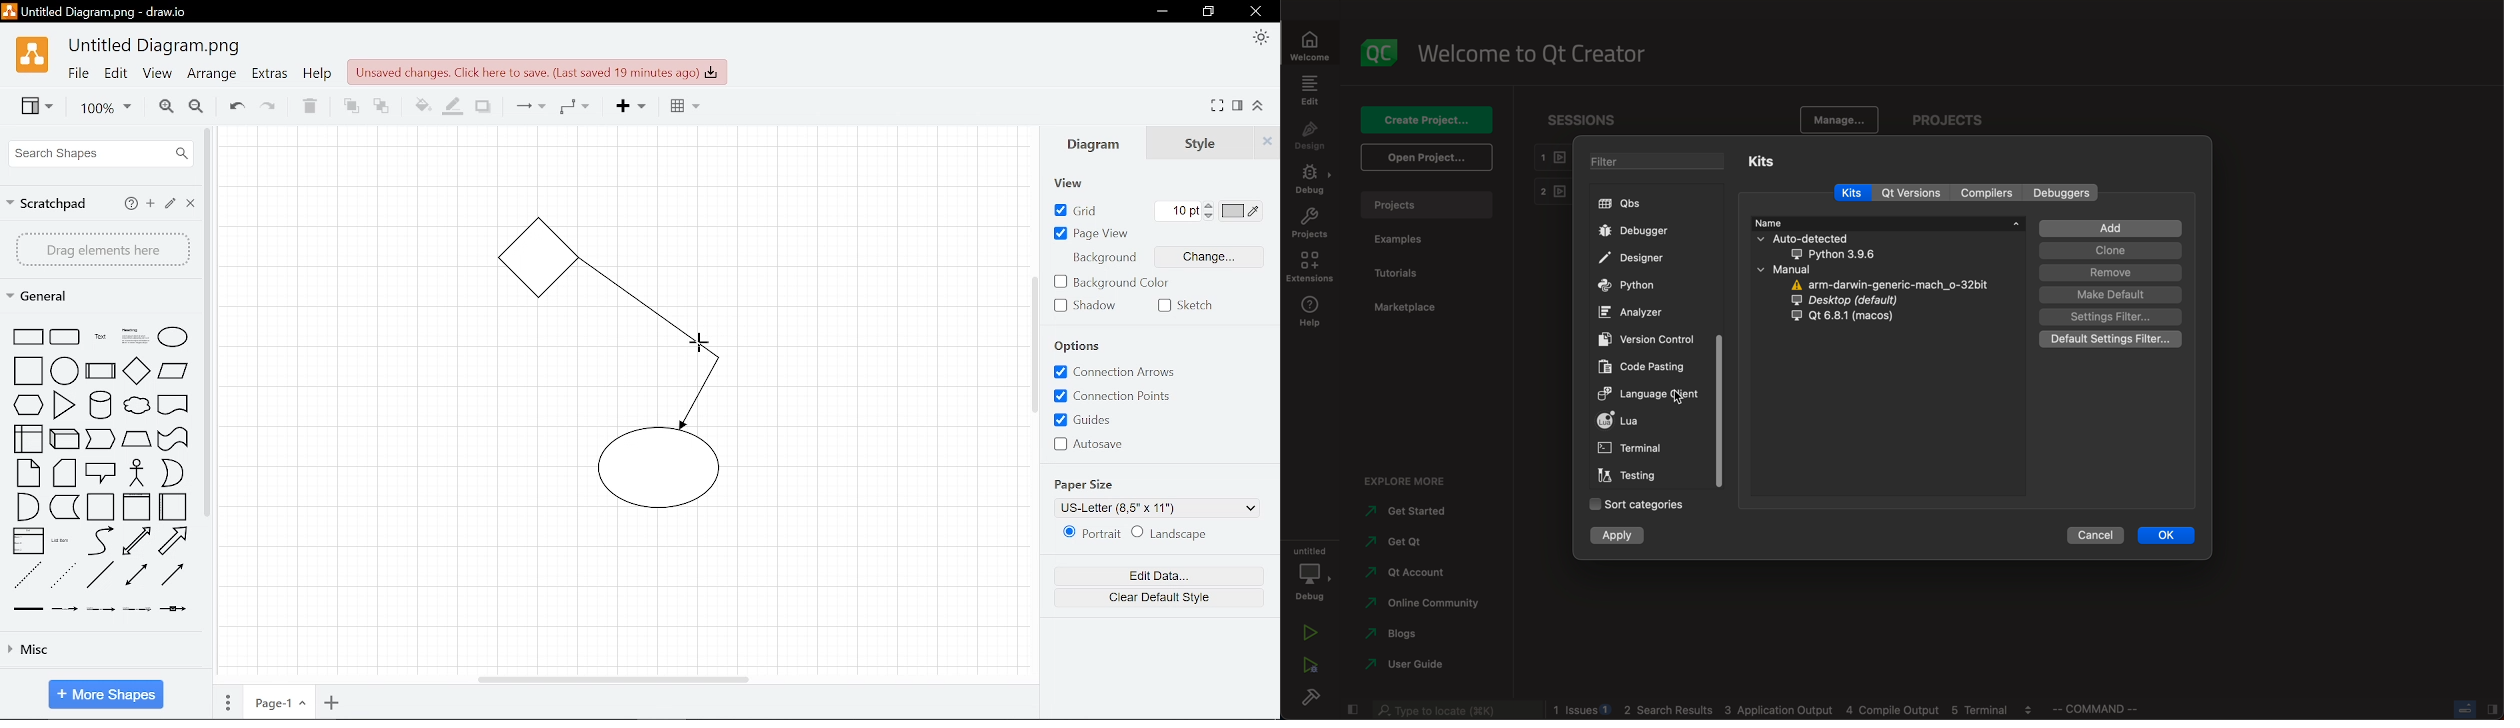  Describe the element at coordinates (1426, 204) in the screenshot. I see `projects` at that location.